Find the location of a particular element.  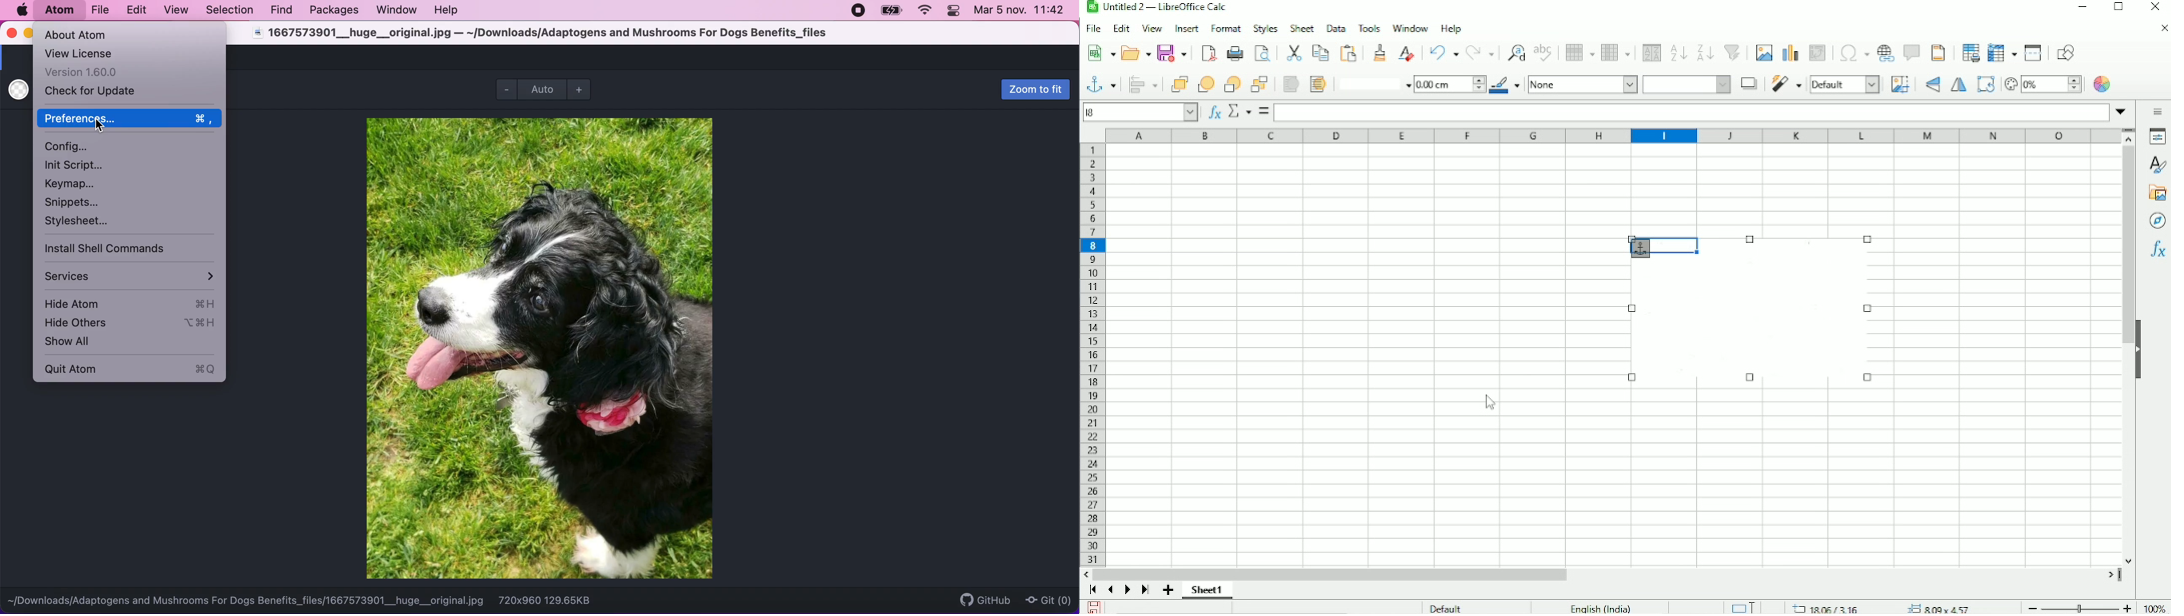

transparency  is located at coordinates (2042, 83).